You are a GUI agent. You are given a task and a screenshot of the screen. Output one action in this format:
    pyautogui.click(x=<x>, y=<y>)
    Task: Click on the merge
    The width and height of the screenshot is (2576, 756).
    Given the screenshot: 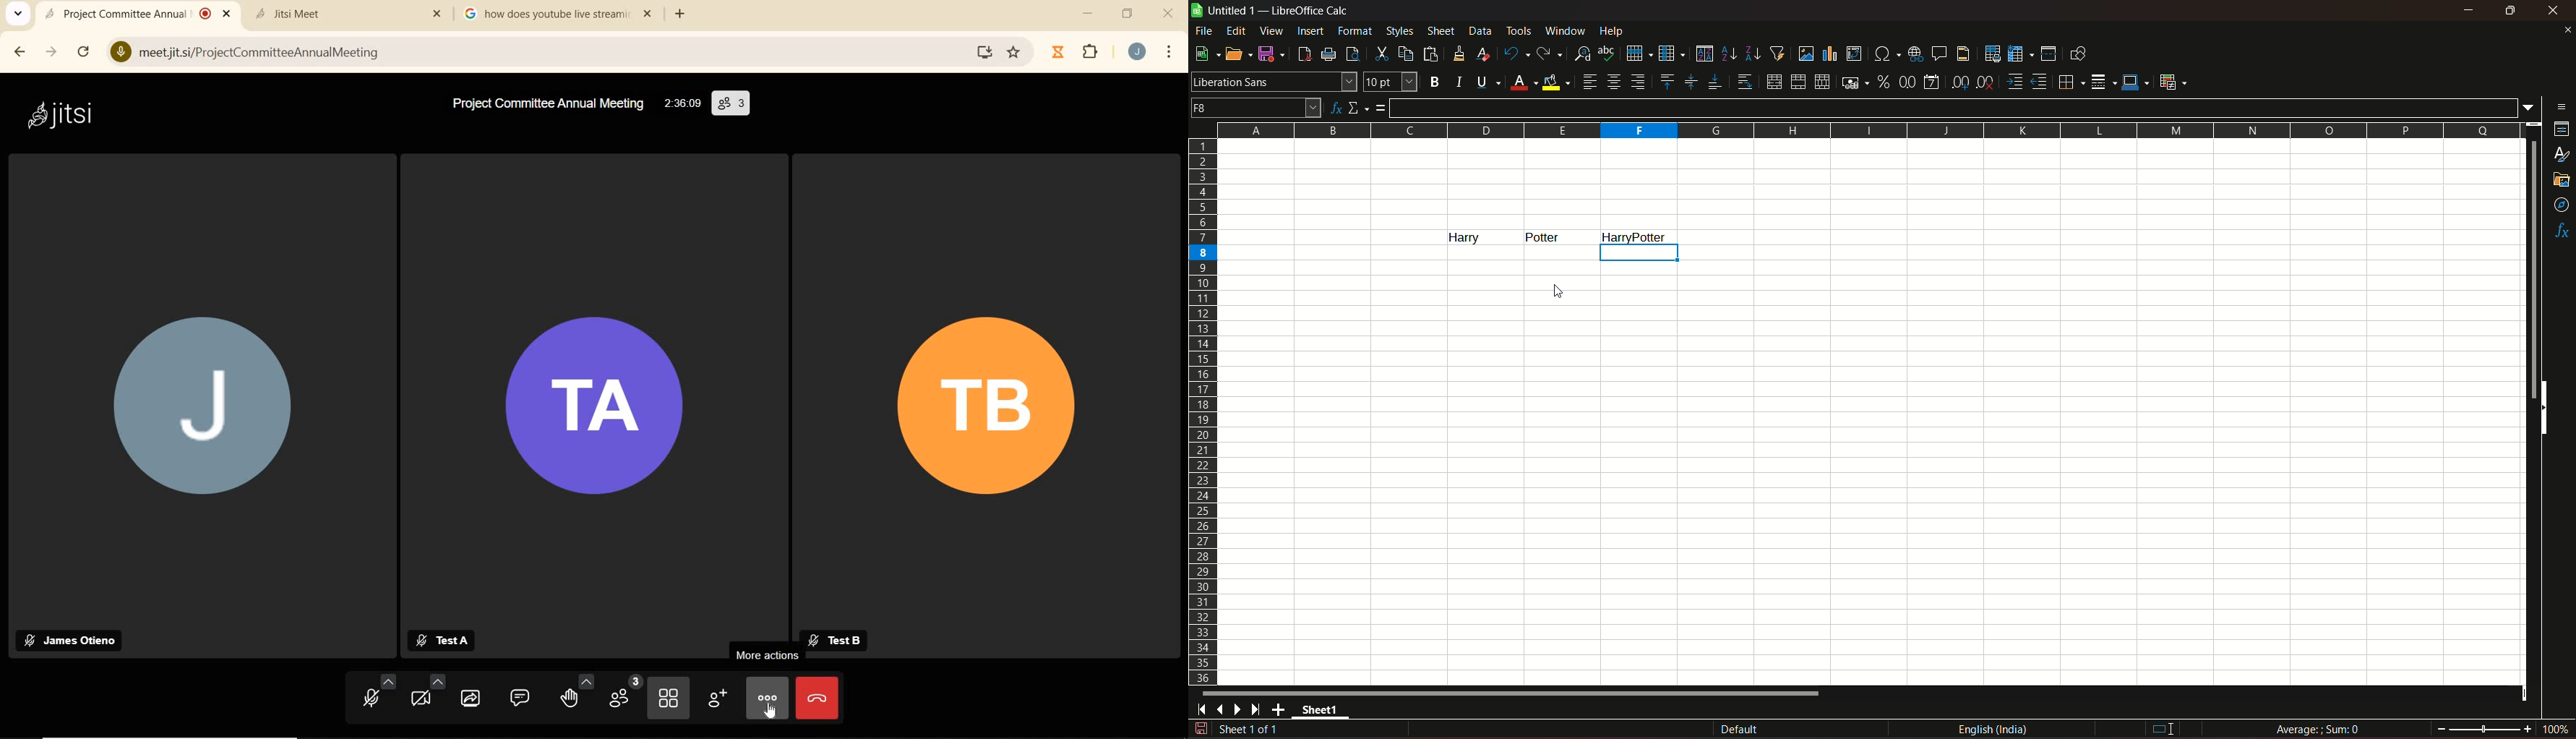 What is the action you would take?
    pyautogui.click(x=1798, y=82)
    